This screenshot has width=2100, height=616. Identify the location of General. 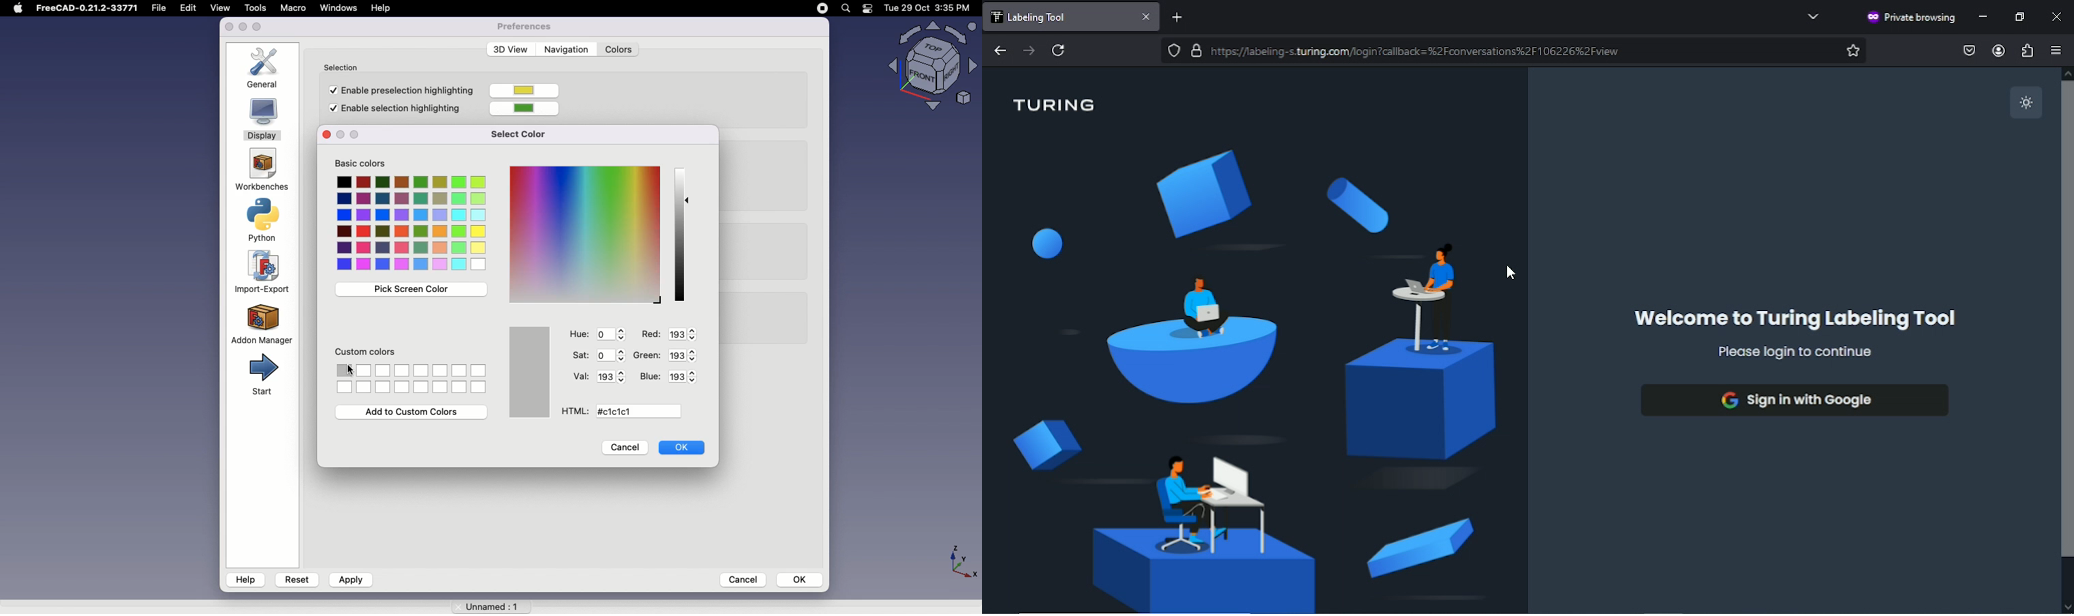
(267, 68).